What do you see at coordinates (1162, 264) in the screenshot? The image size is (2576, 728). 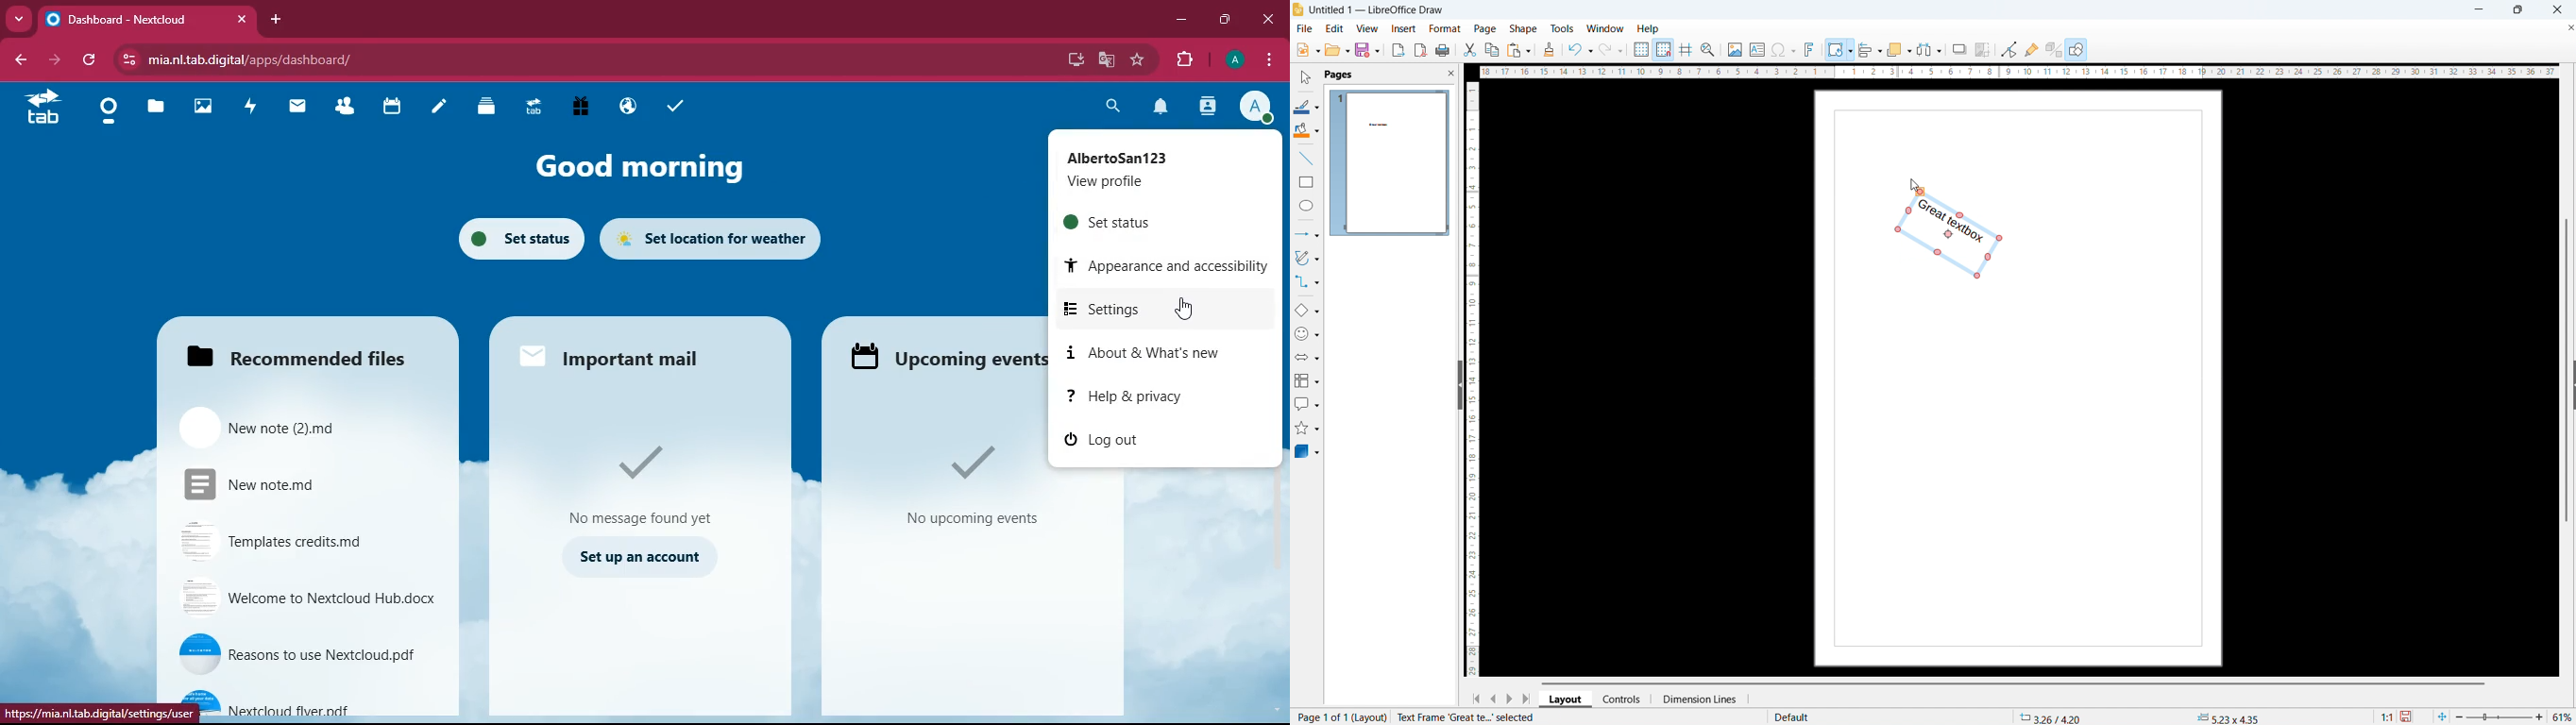 I see `appearance and accessibility` at bounding box center [1162, 264].